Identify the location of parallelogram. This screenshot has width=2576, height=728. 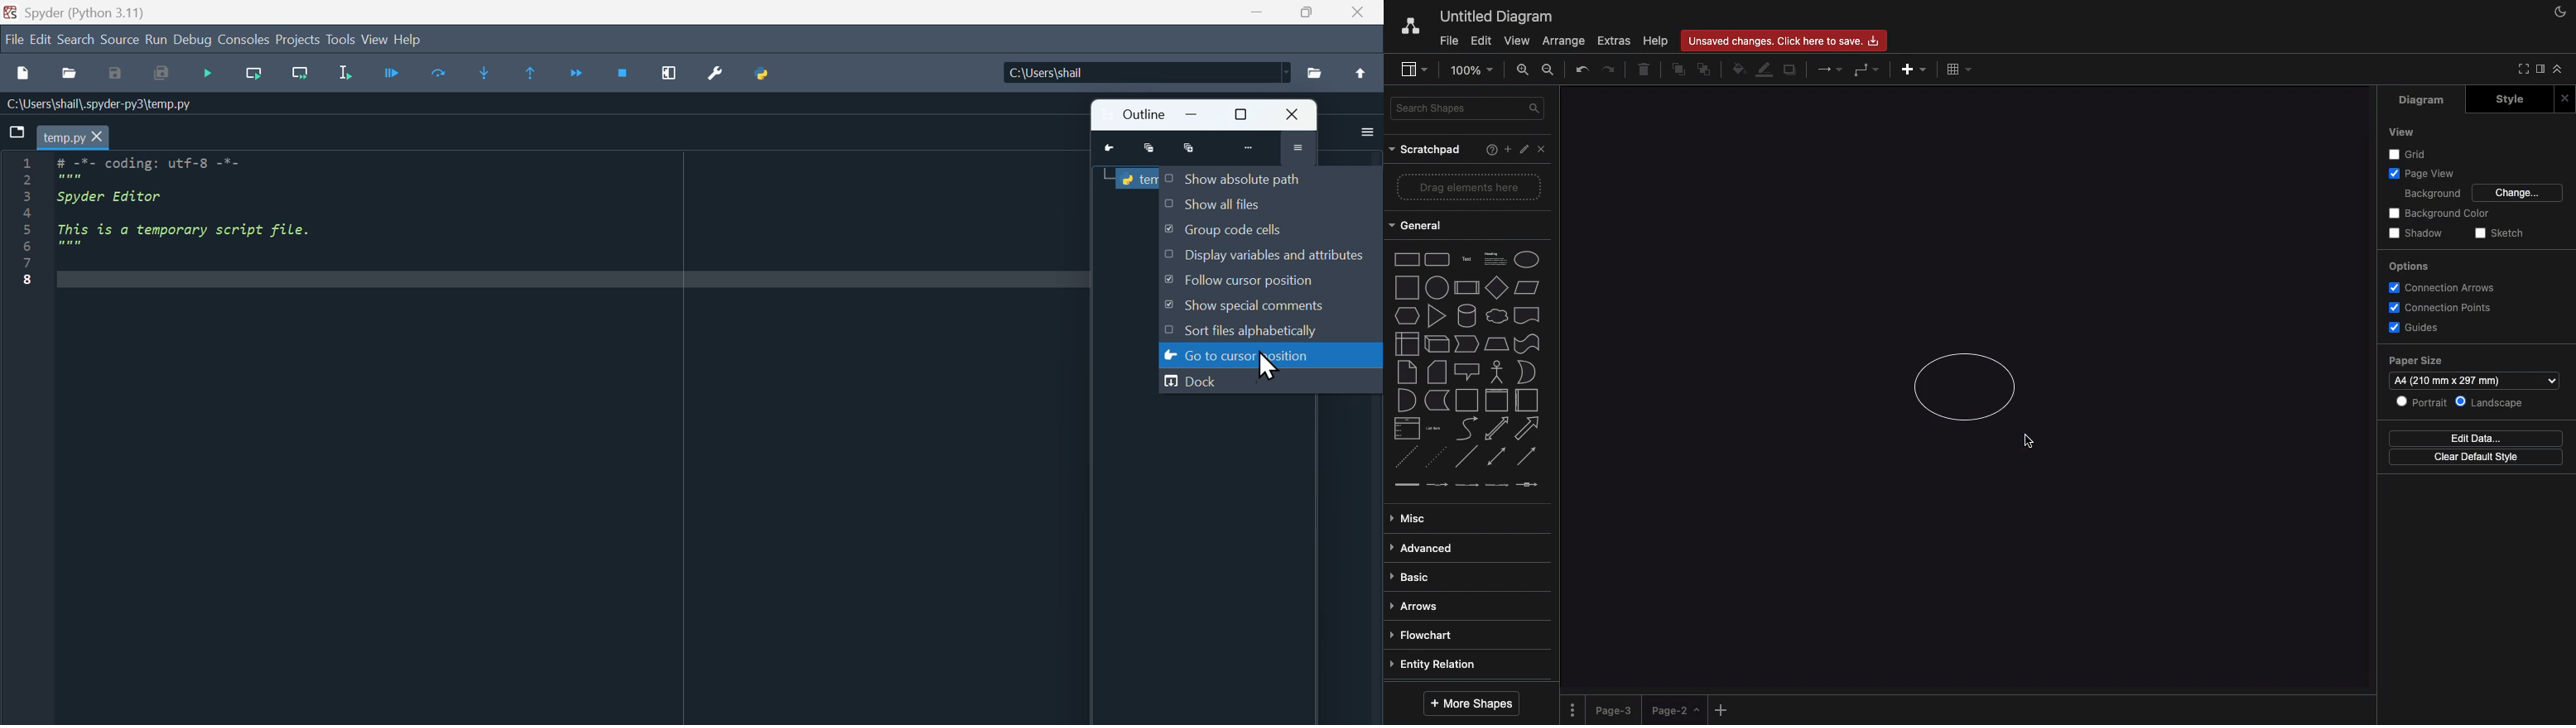
(1527, 287).